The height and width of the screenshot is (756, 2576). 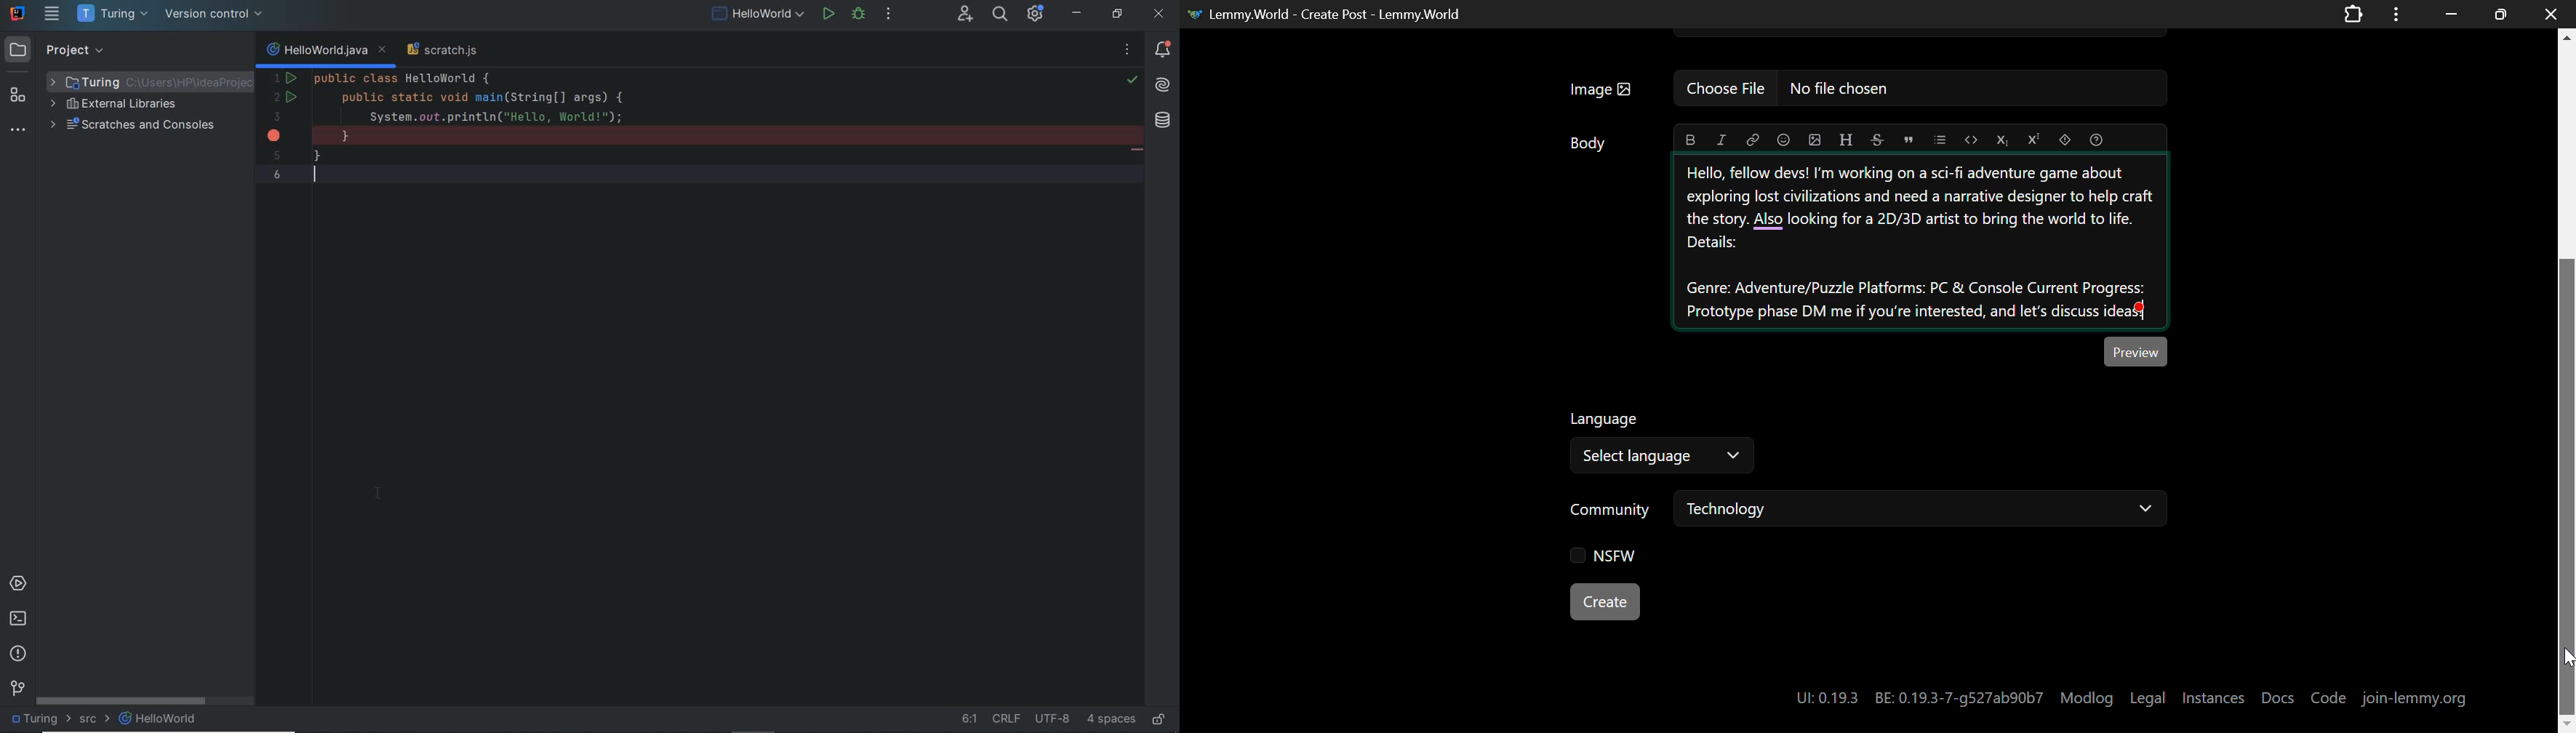 What do you see at coordinates (277, 97) in the screenshot?
I see `2` at bounding box center [277, 97].